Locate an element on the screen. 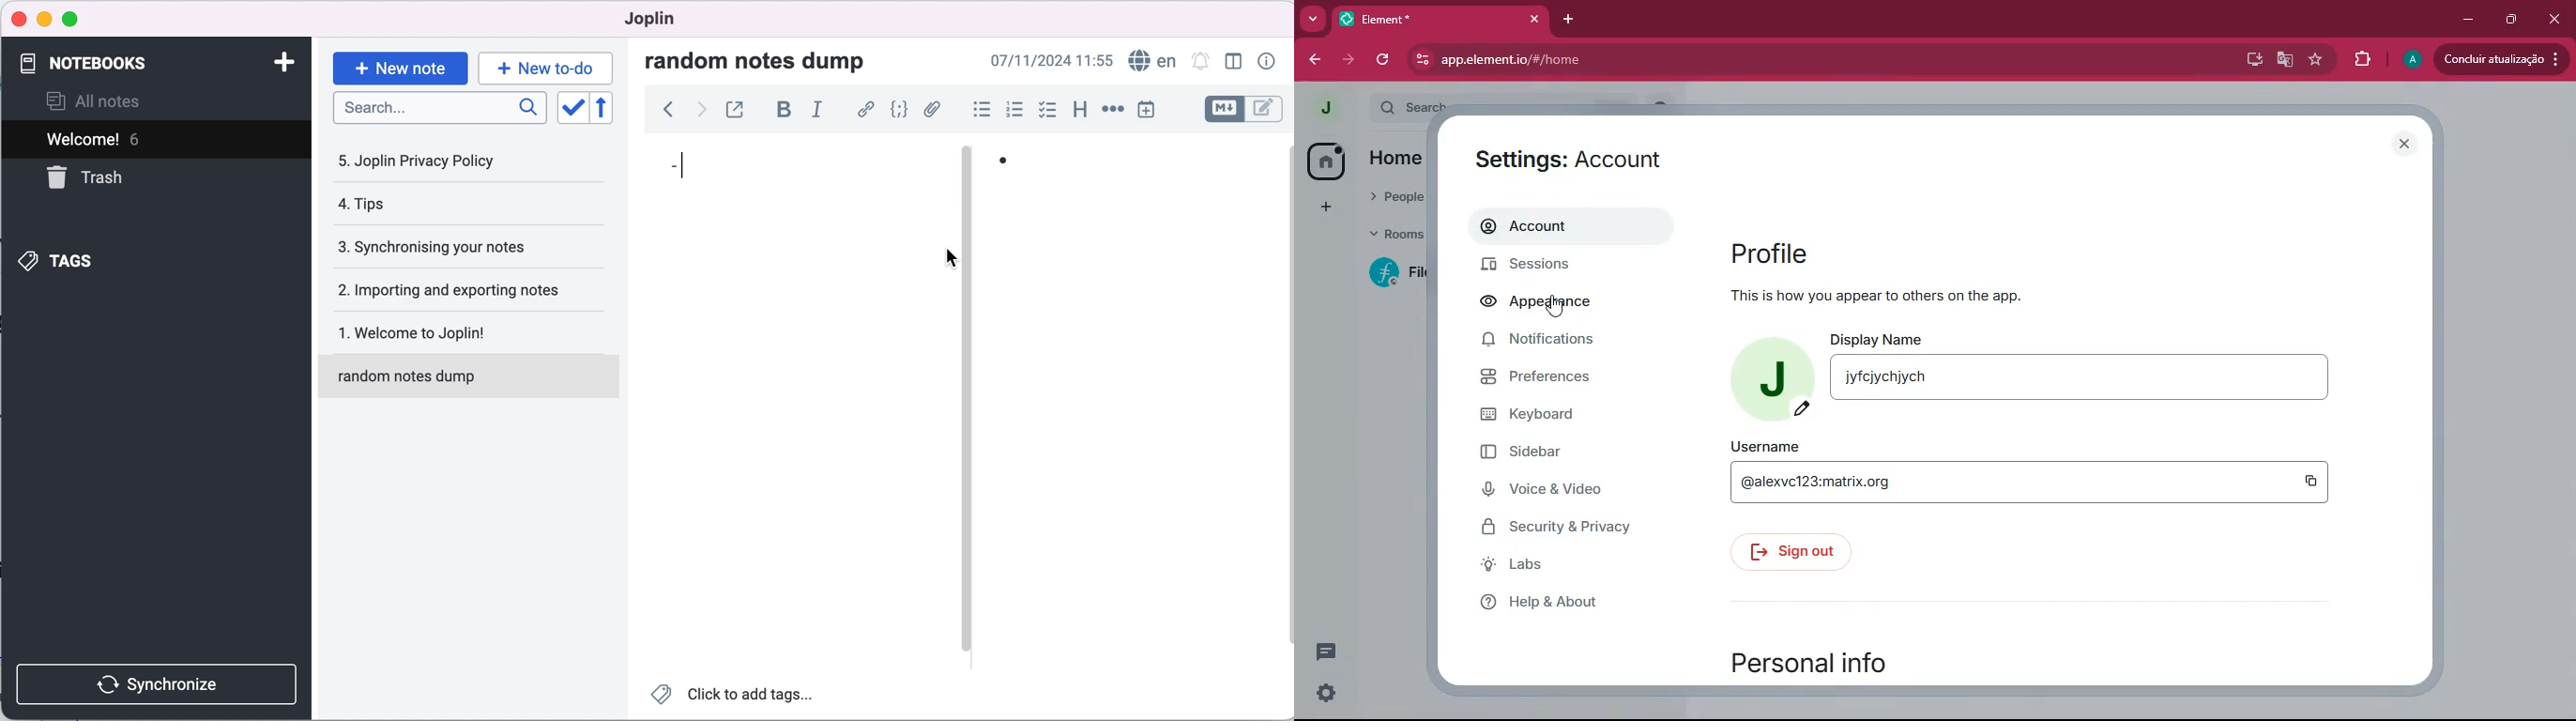 This screenshot has width=2576, height=728. click to add tags is located at coordinates (738, 697).